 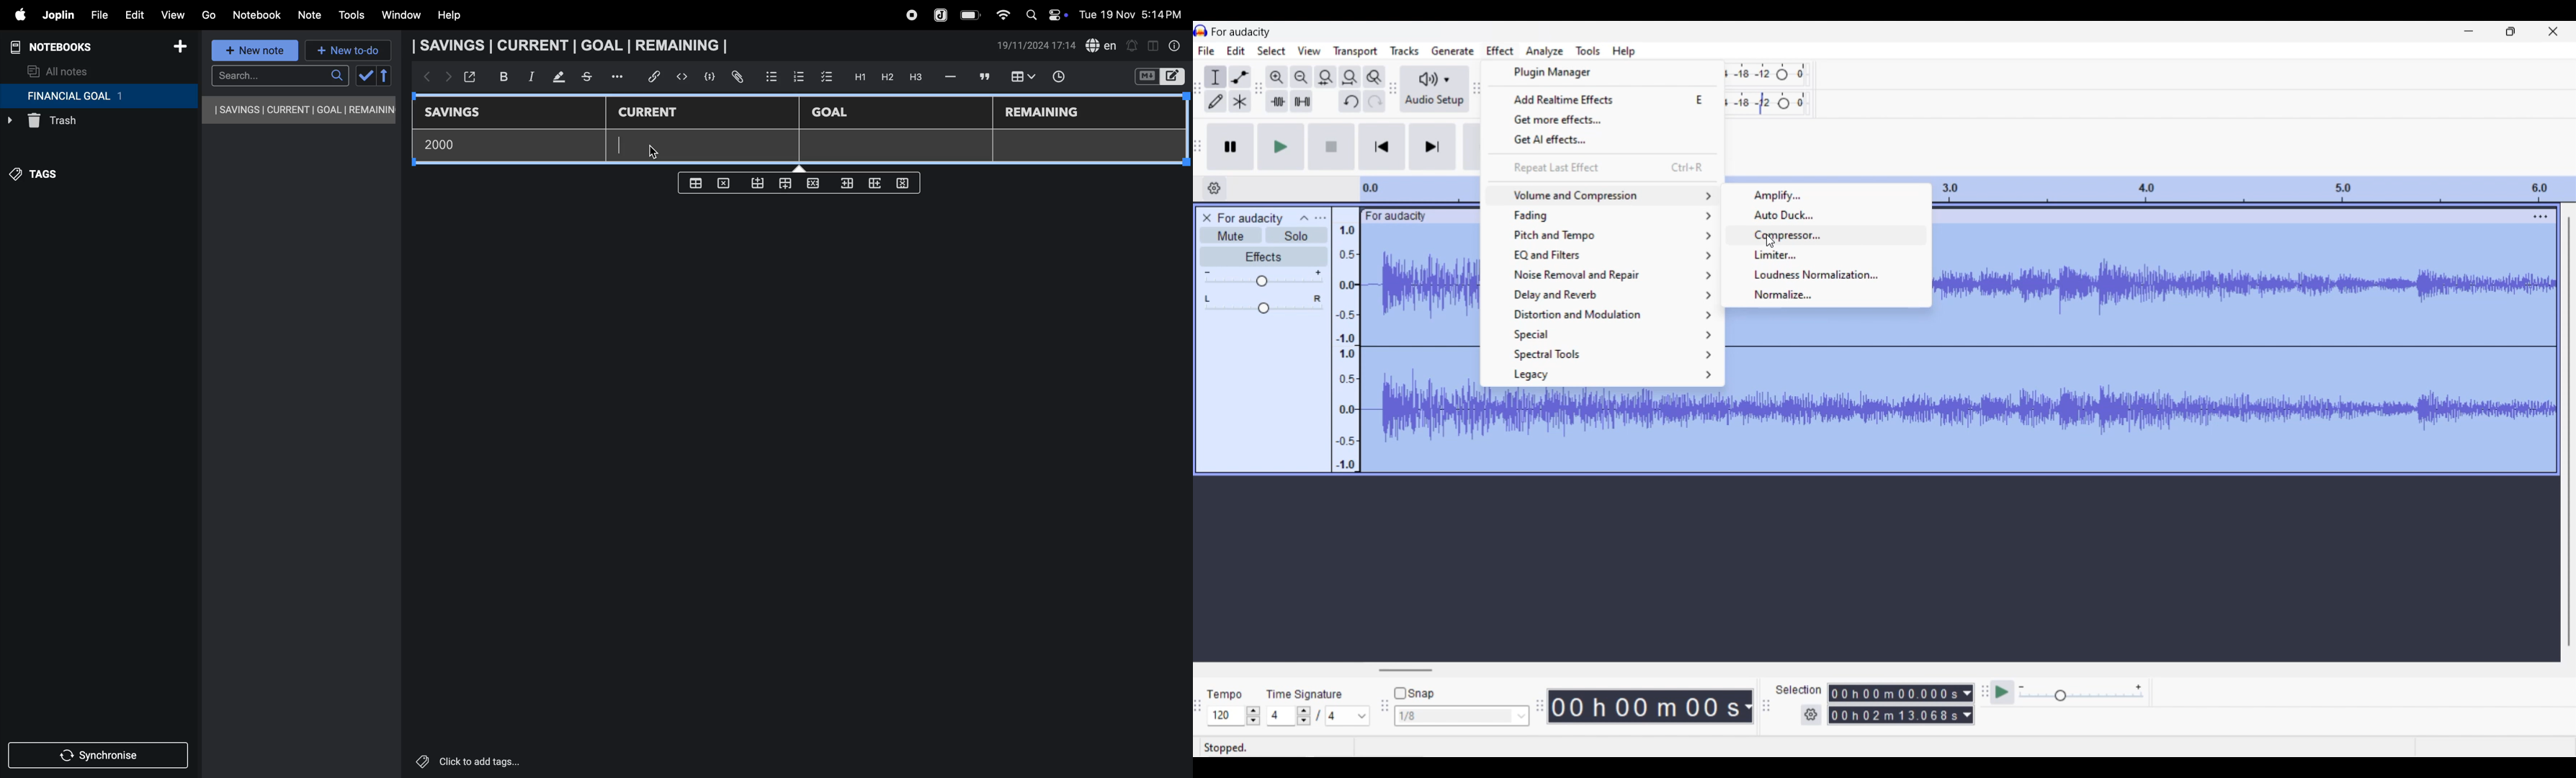 What do you see at coordinates (1604, 72) in the screenshot?
I see `Plugin manager` at bounding box center [1604, 72].